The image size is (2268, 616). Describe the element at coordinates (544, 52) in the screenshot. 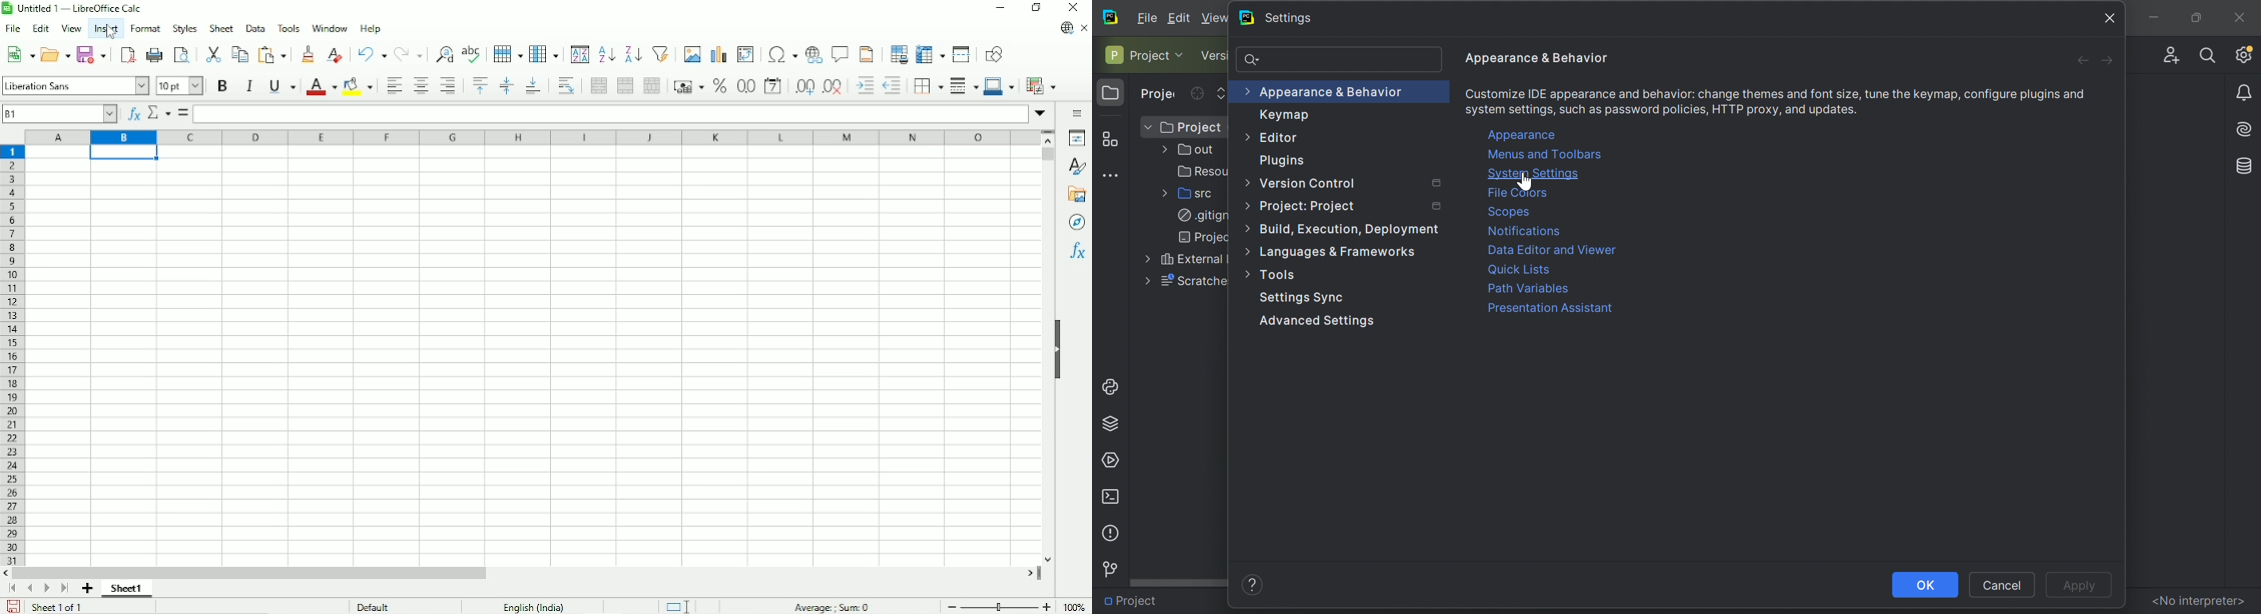

I see `Column` at that location.